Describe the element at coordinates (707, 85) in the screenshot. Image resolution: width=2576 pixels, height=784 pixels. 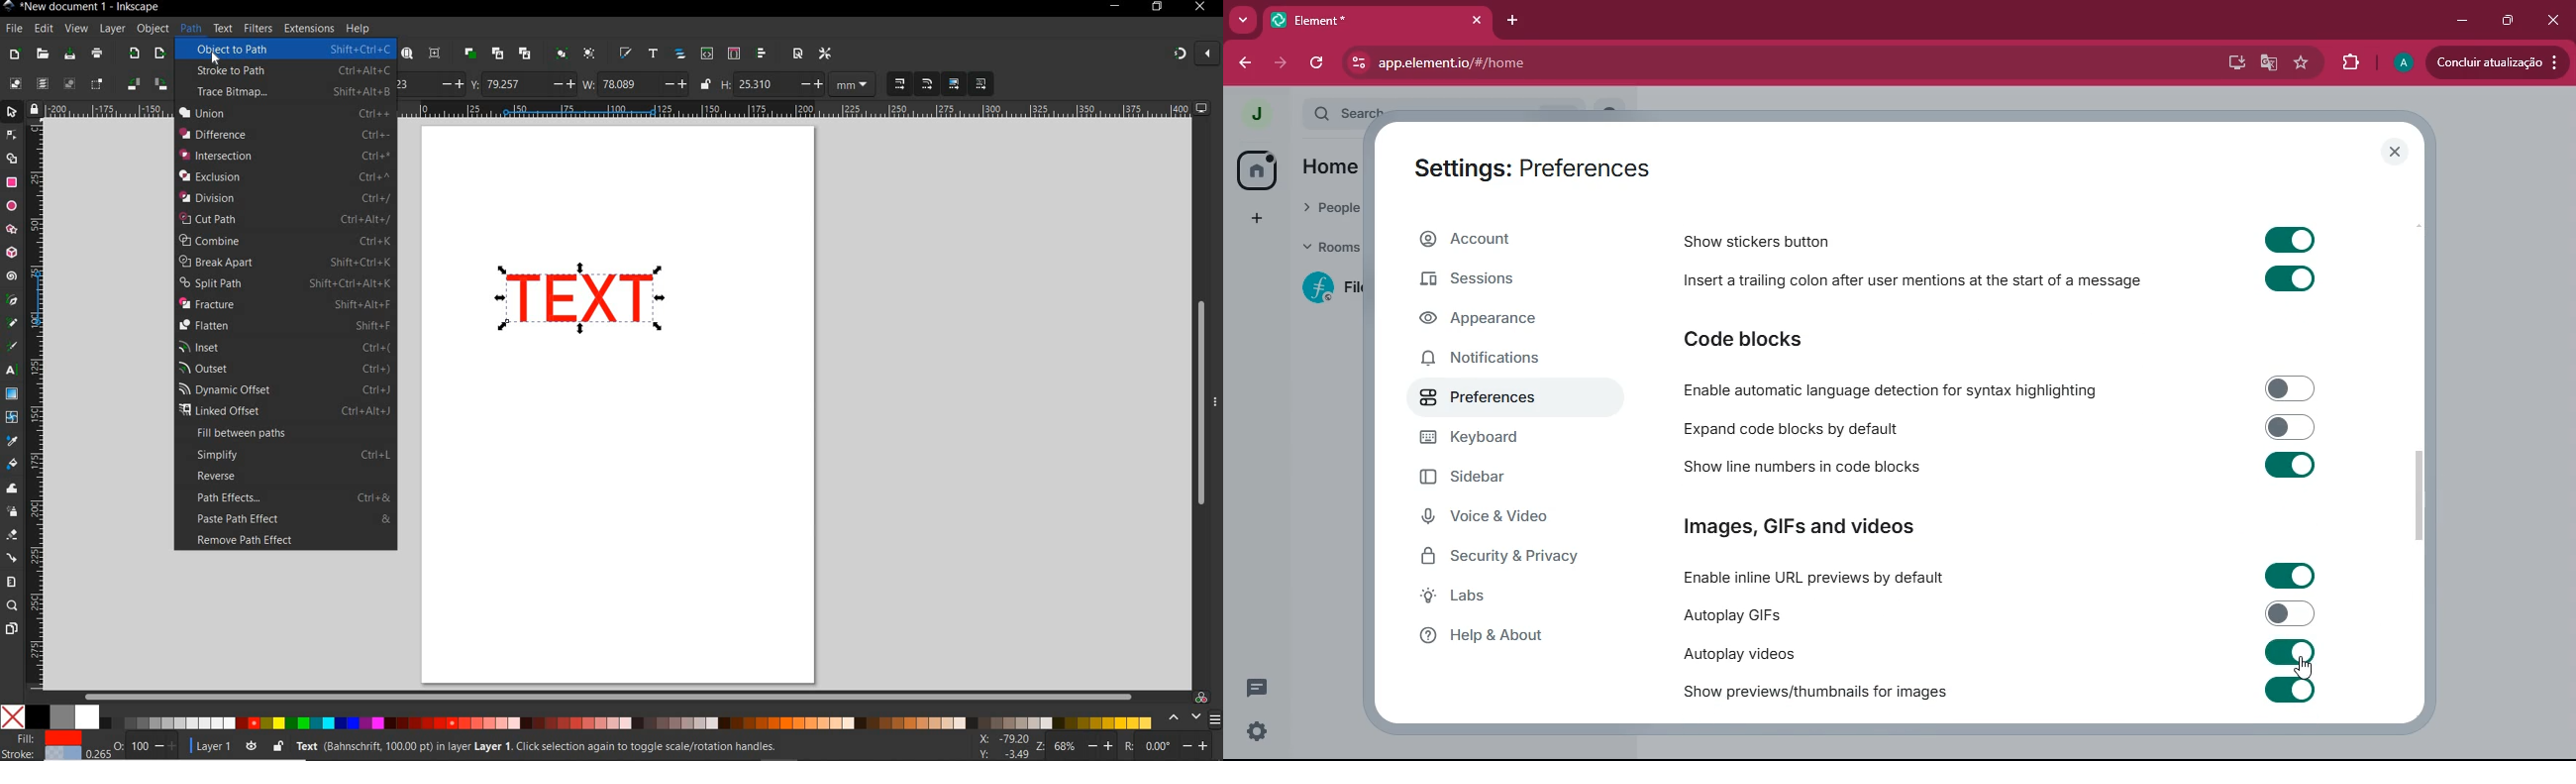
I see `LOCK/UNLOCK HEIGHT/WIDTH` at that location.